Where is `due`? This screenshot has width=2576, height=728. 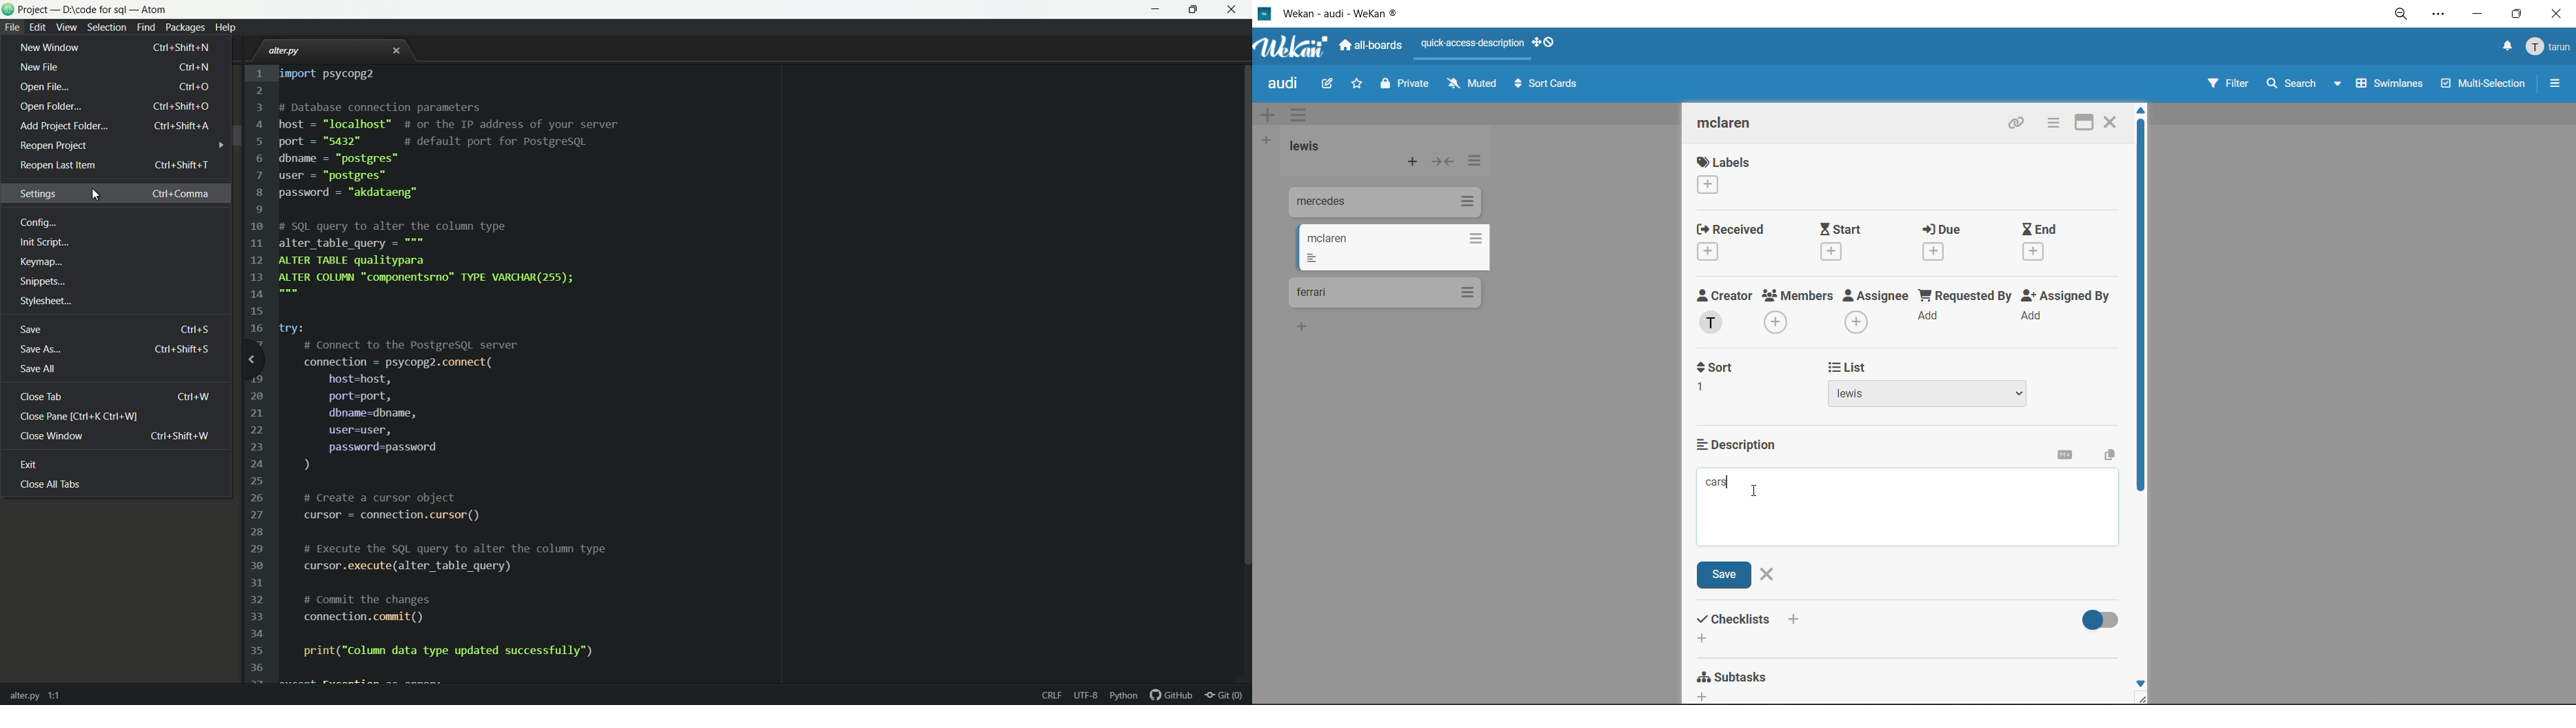
due is located at coordinates (1955, 241).